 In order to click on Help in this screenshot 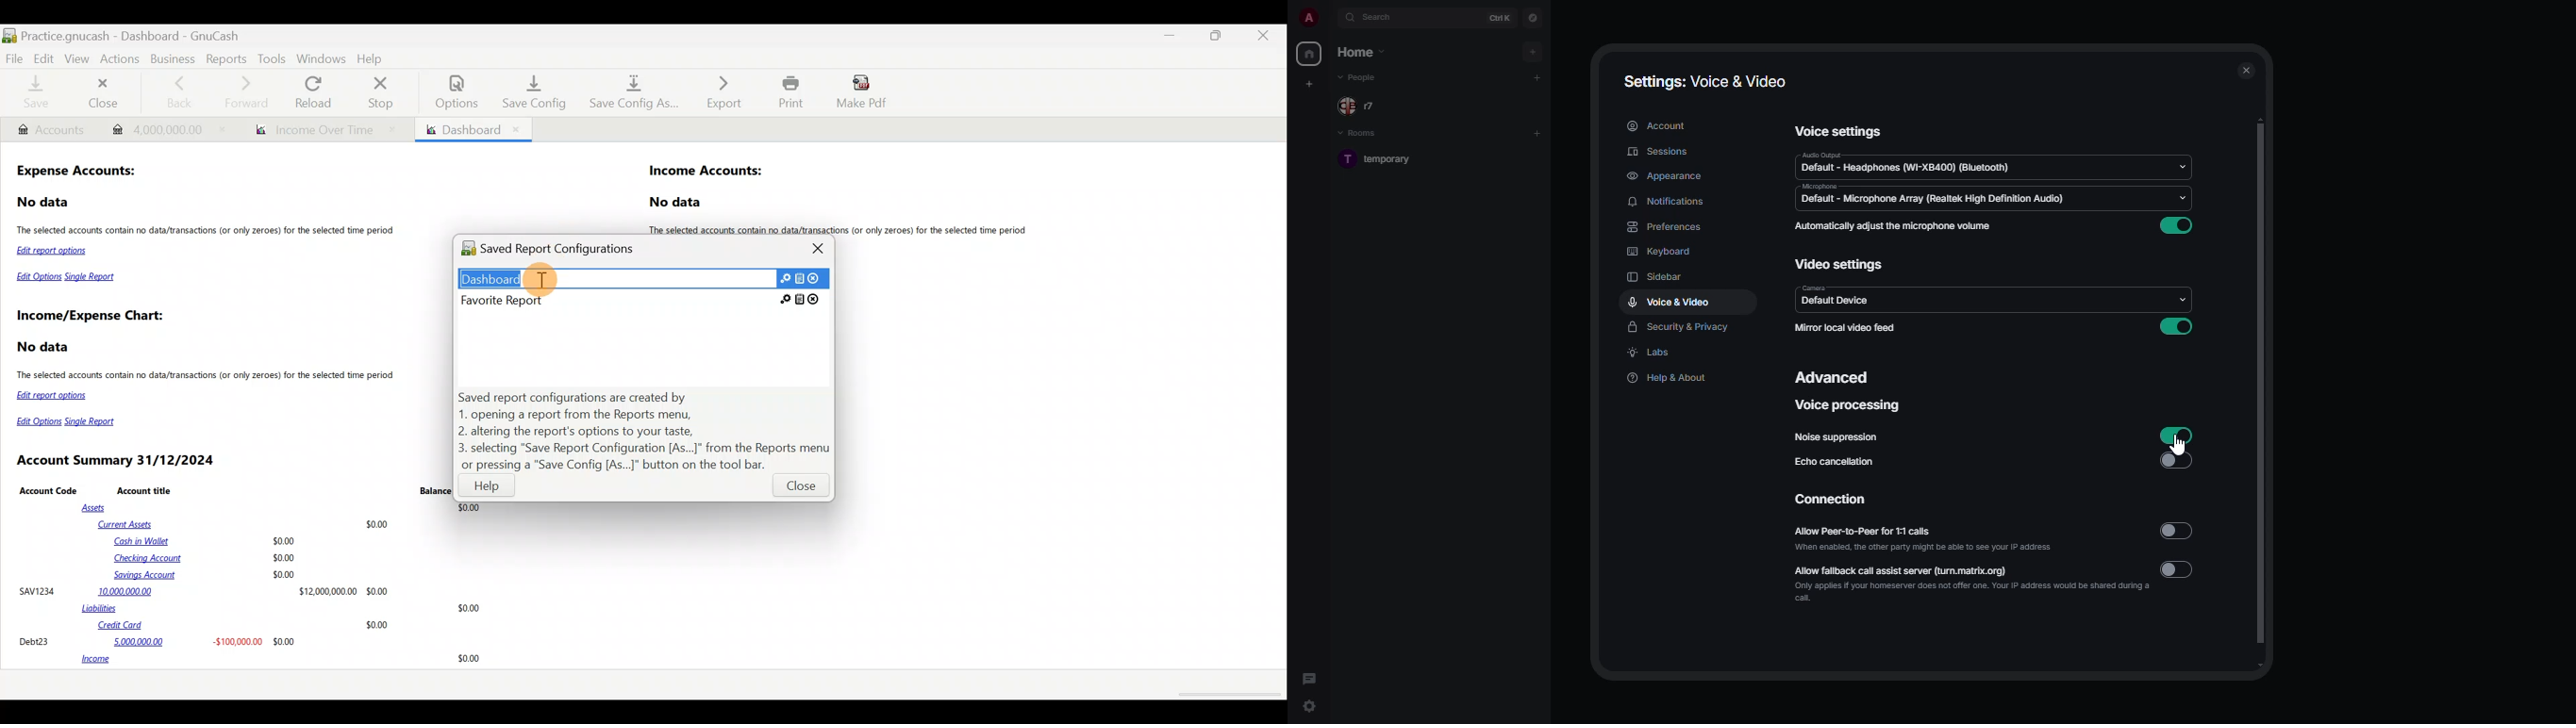, I will do `click(488, 489)`.